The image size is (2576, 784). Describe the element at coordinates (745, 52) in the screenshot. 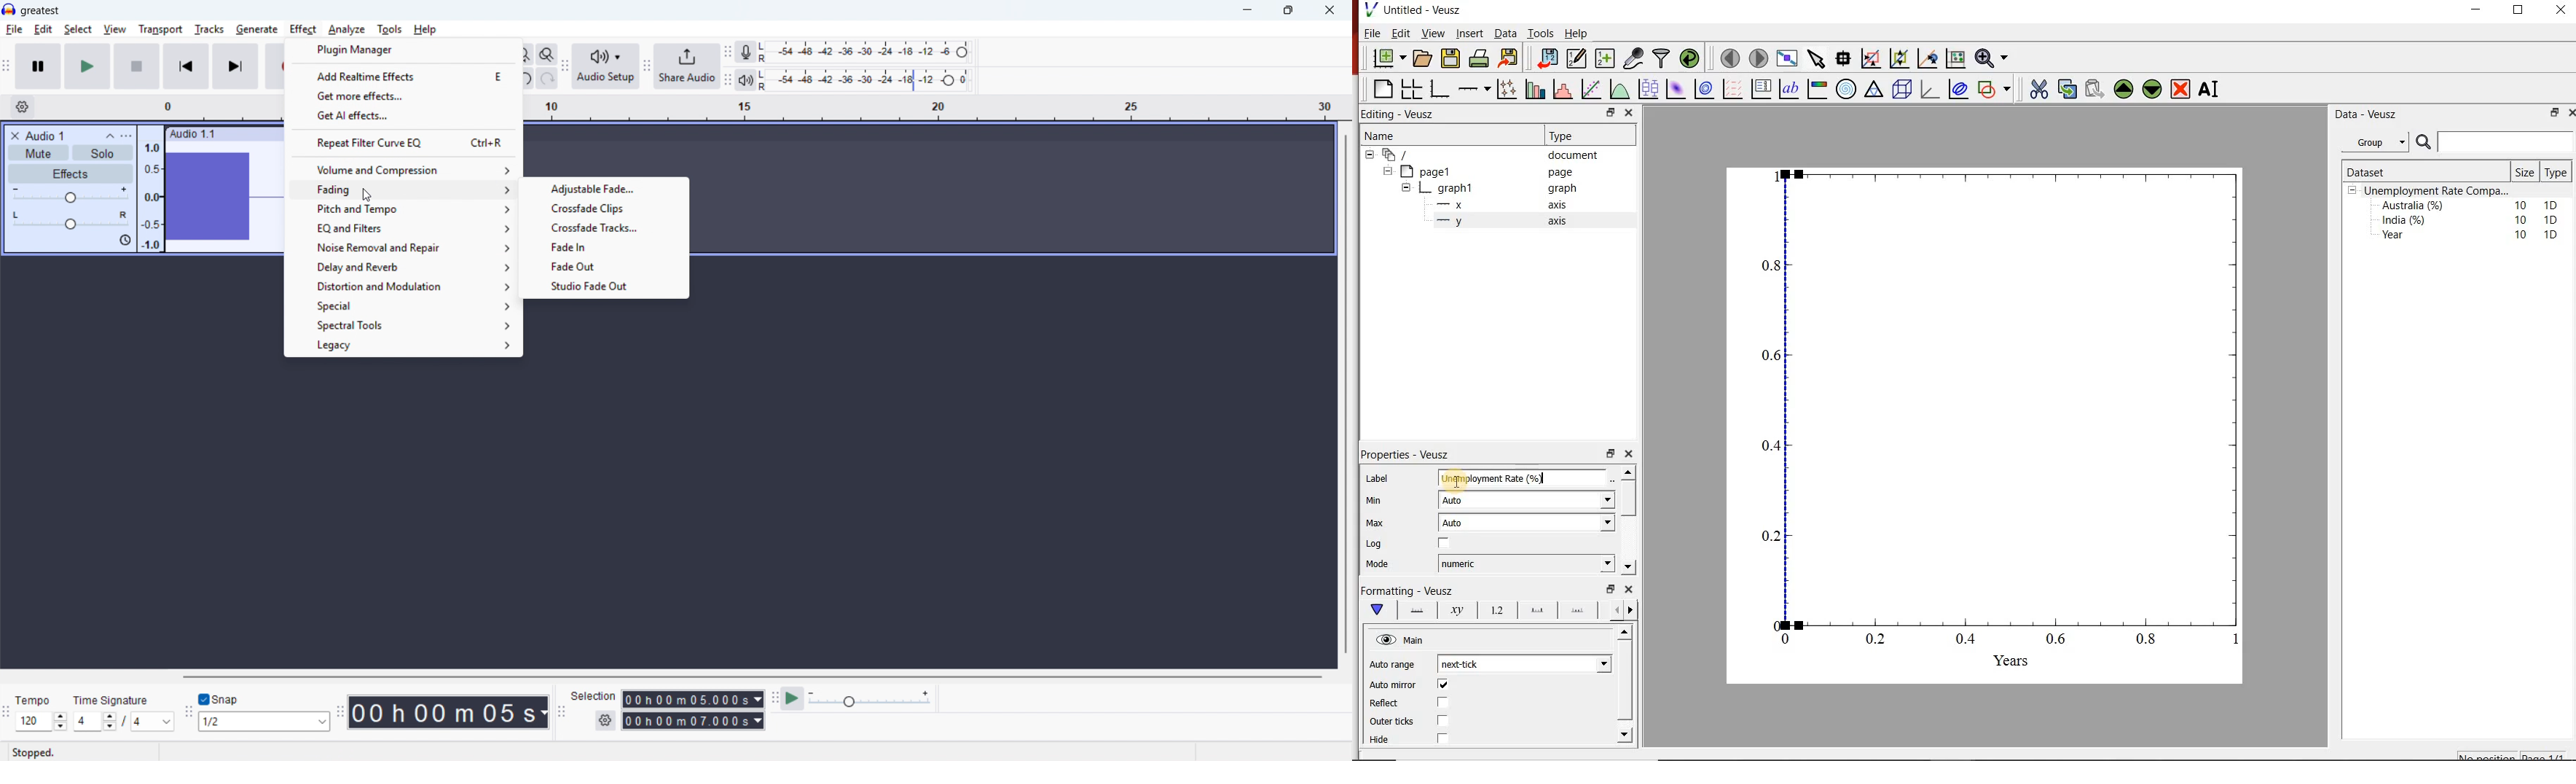

I see `Recording metre ` at that location.